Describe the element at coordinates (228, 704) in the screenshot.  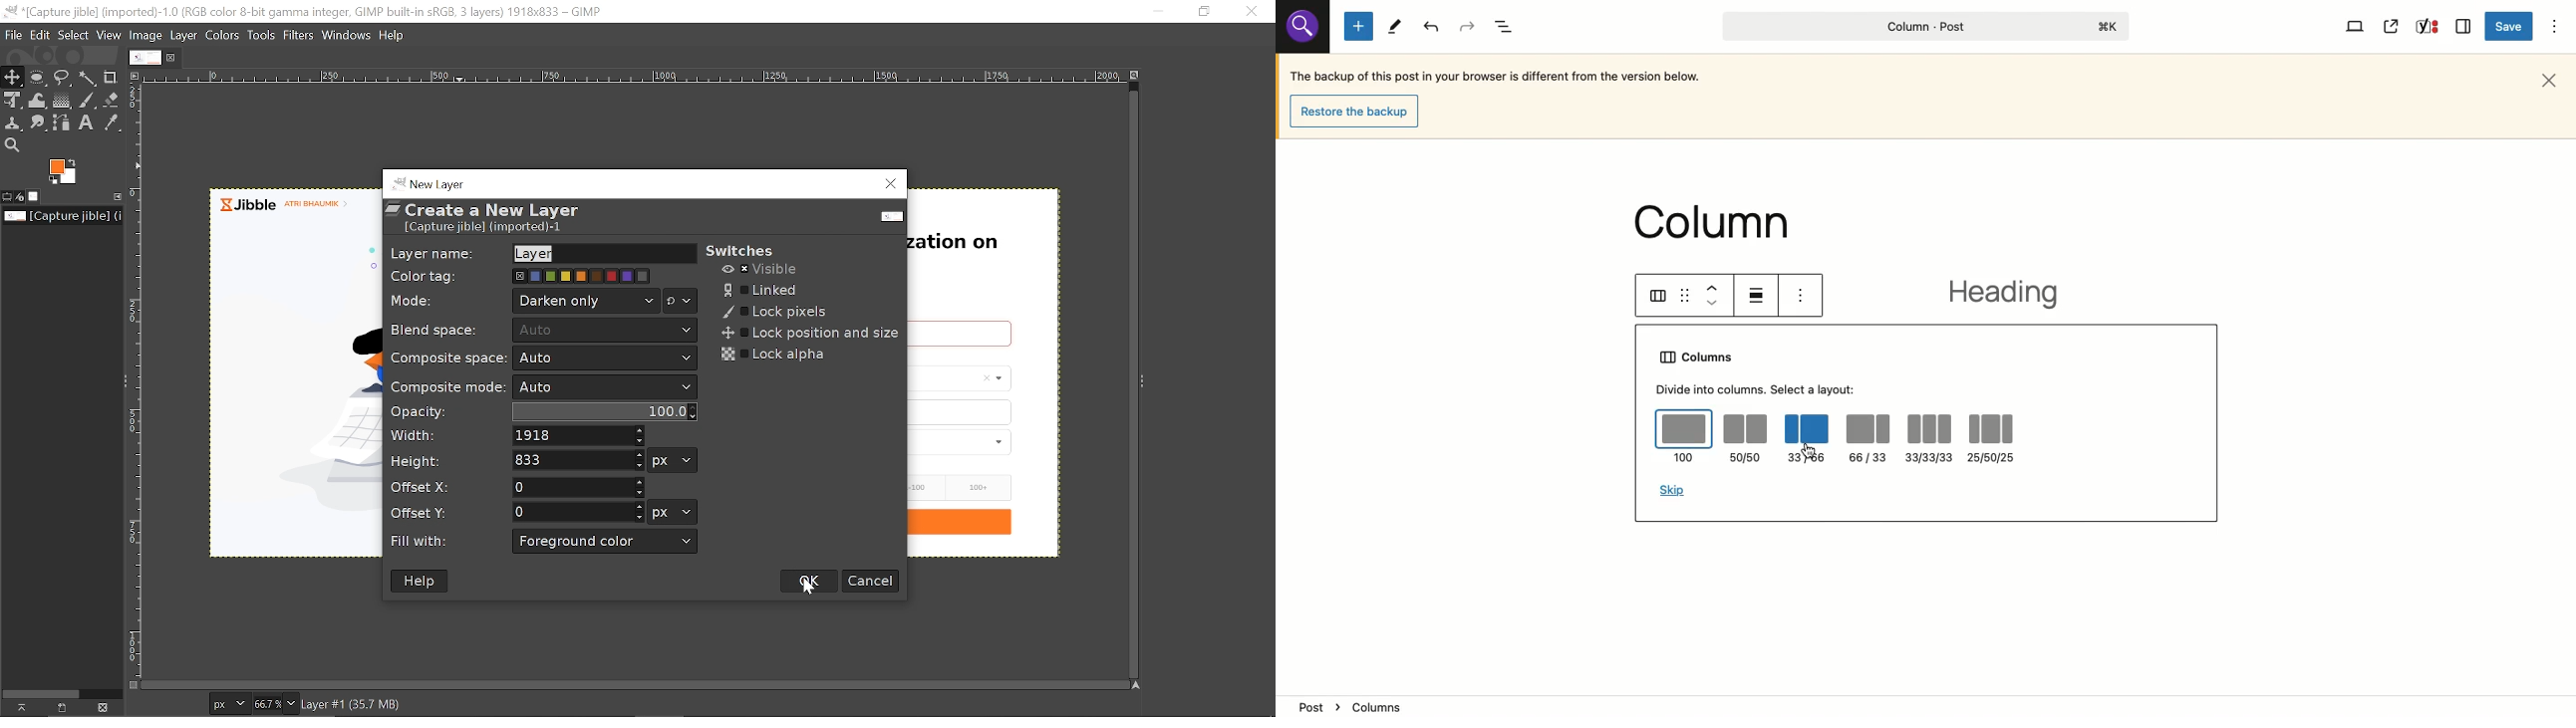
I see `Units of the current image` at that location.